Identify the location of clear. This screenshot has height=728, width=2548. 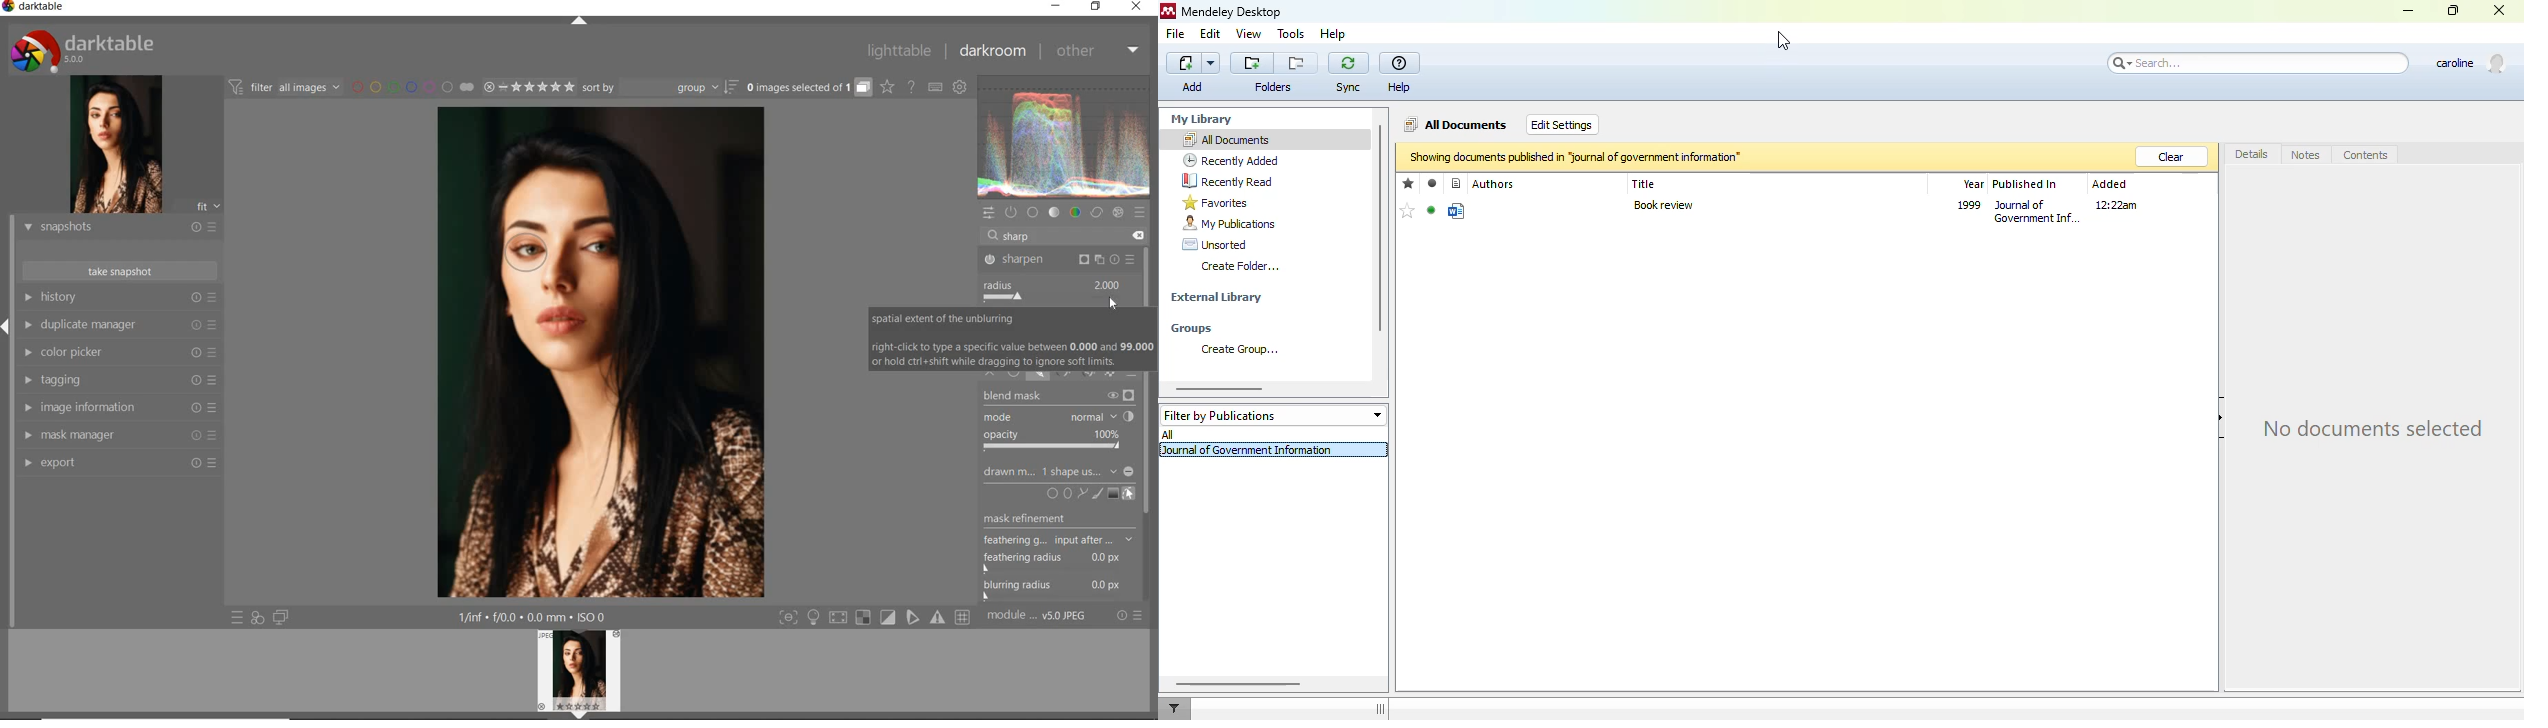
(2173, 157).